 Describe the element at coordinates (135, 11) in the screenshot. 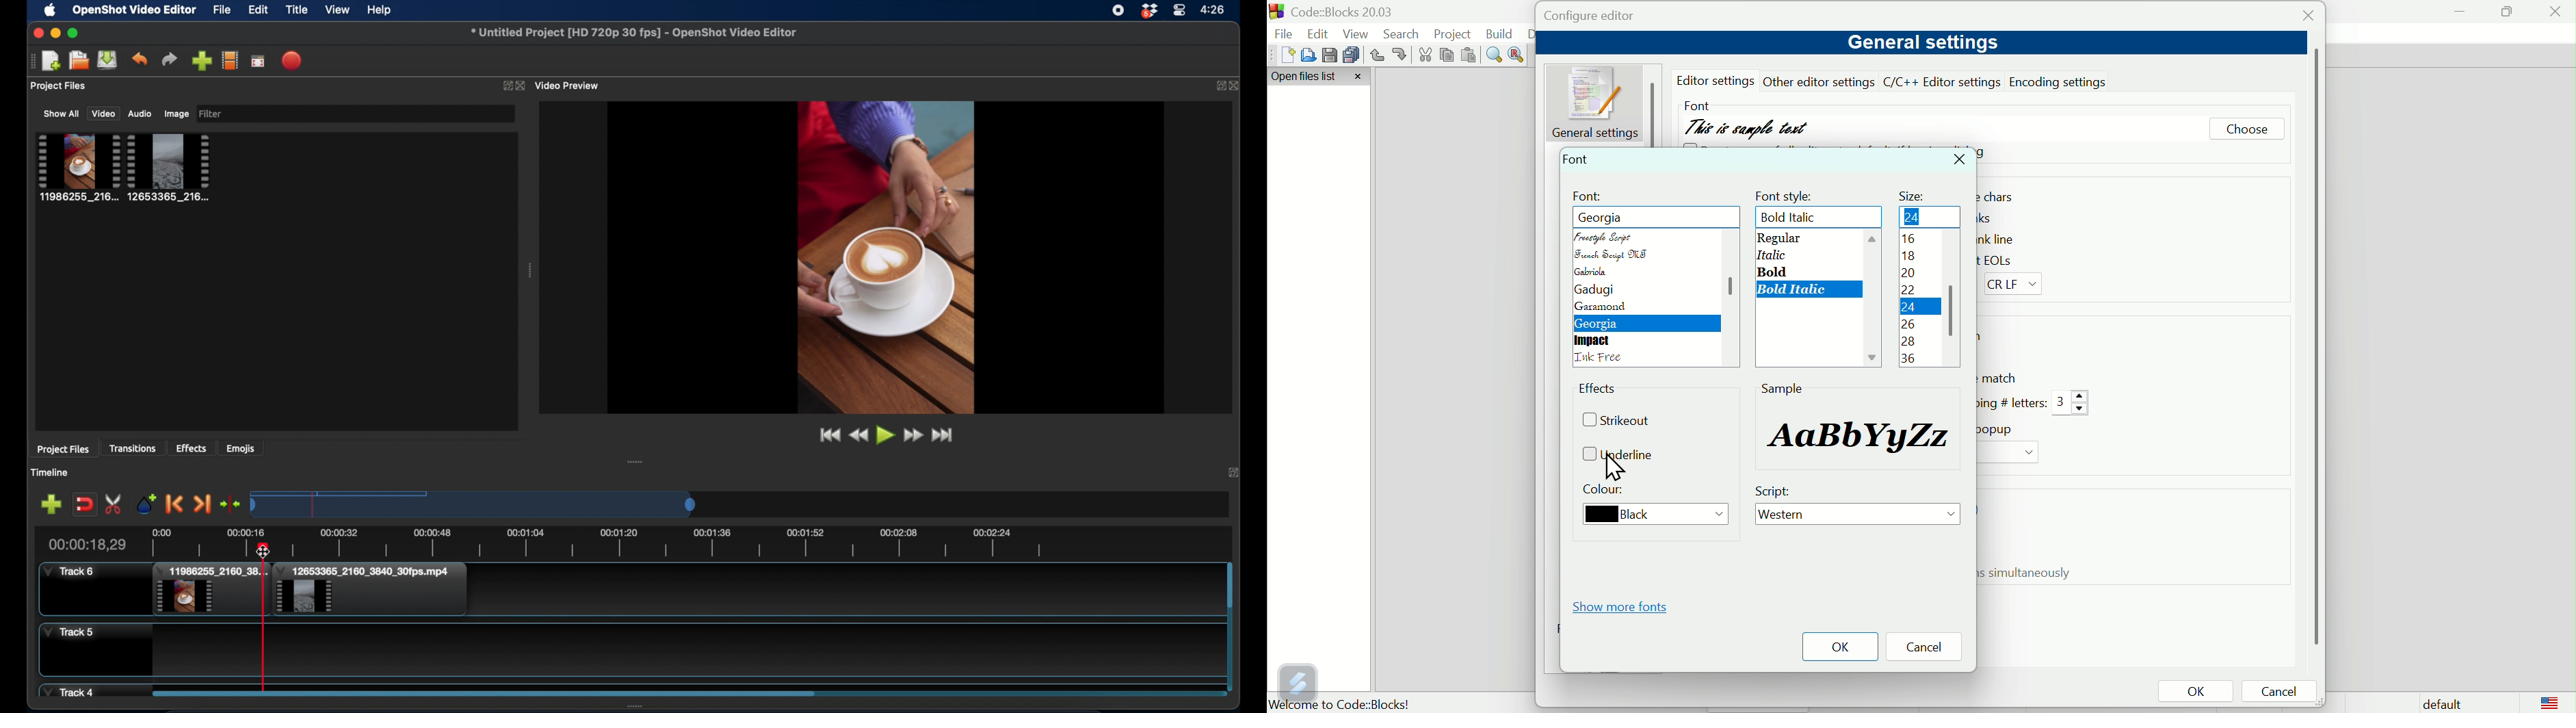

I see `openshot video editor` at that location.